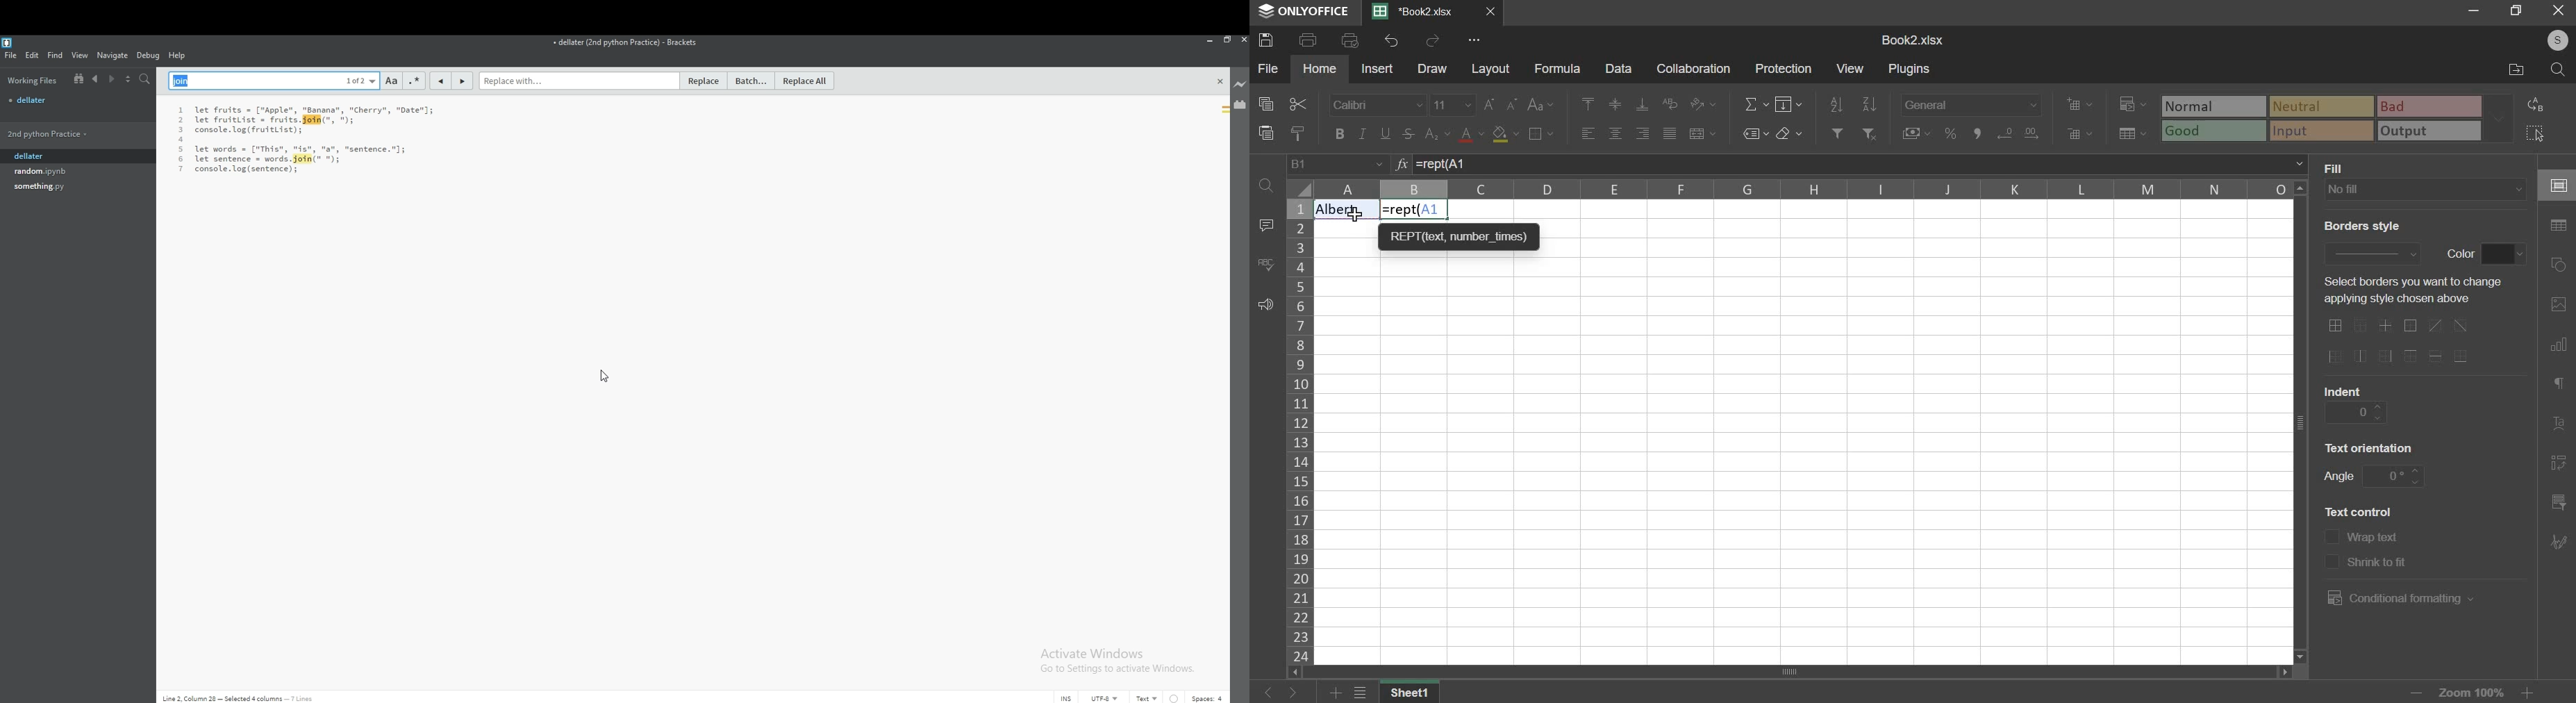  Describe the element at coordinates (439, 81) in the screenshot. I see `previous match` at that location.